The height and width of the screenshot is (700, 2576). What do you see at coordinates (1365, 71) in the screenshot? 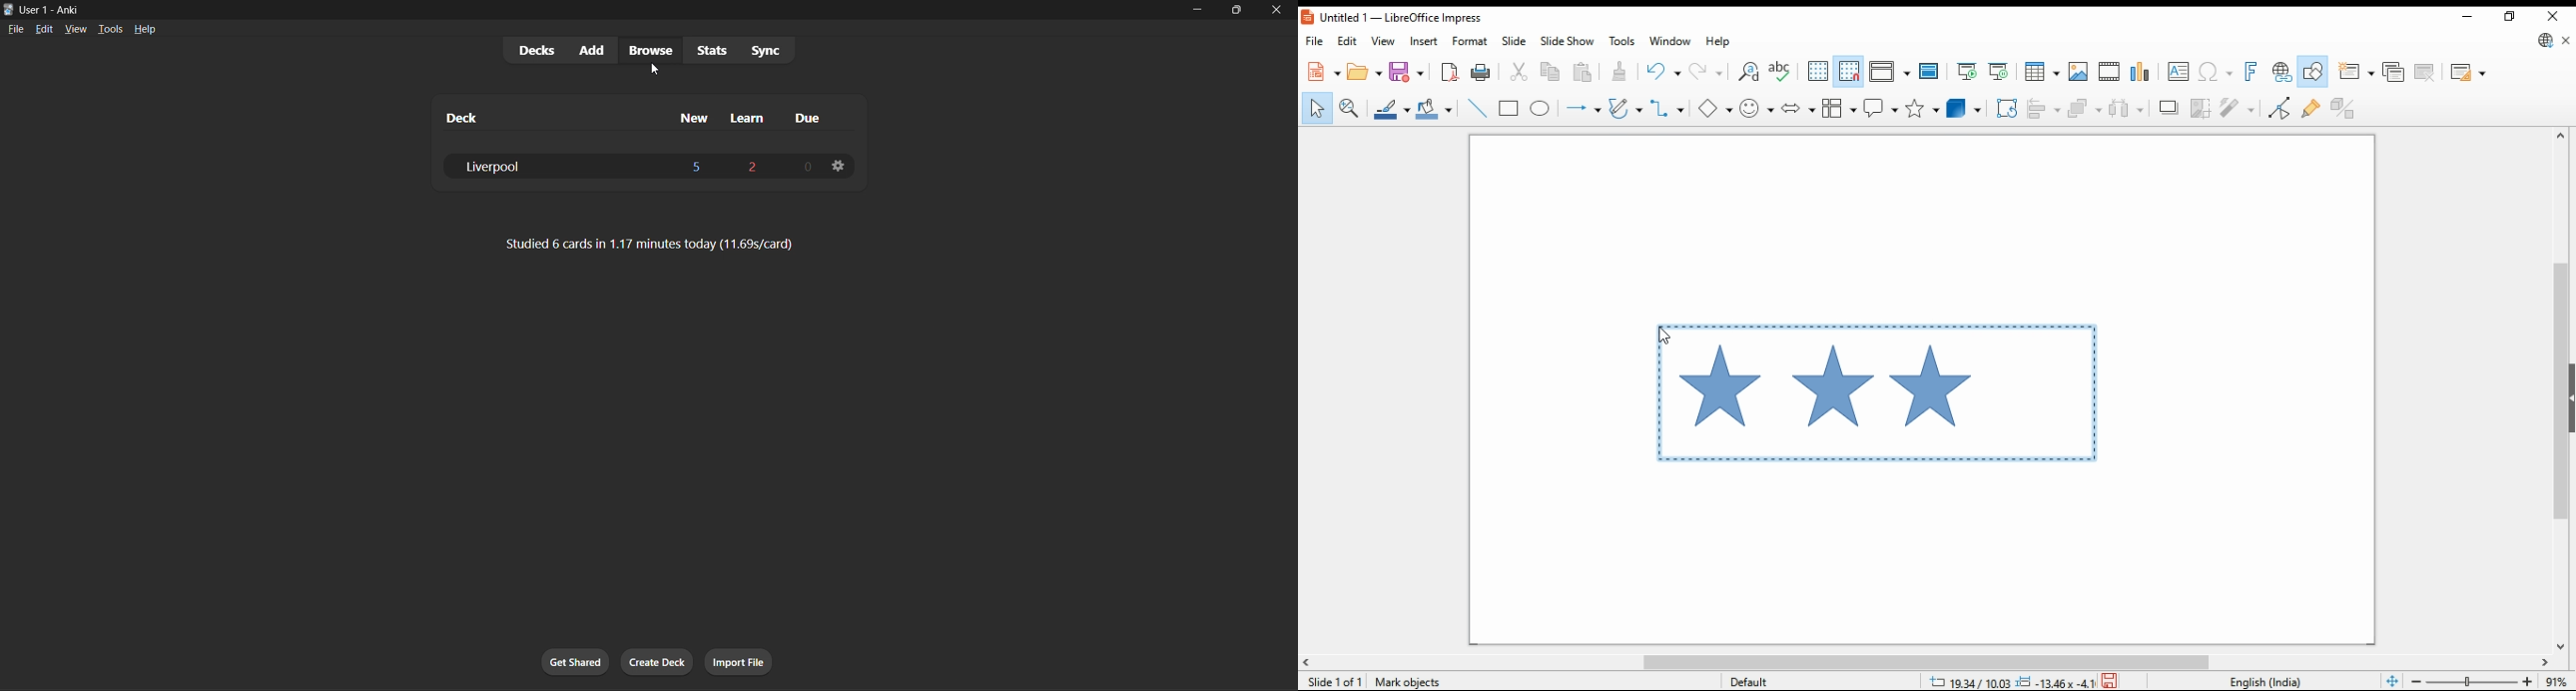
I see `open` at bounding box center [1365, 71].